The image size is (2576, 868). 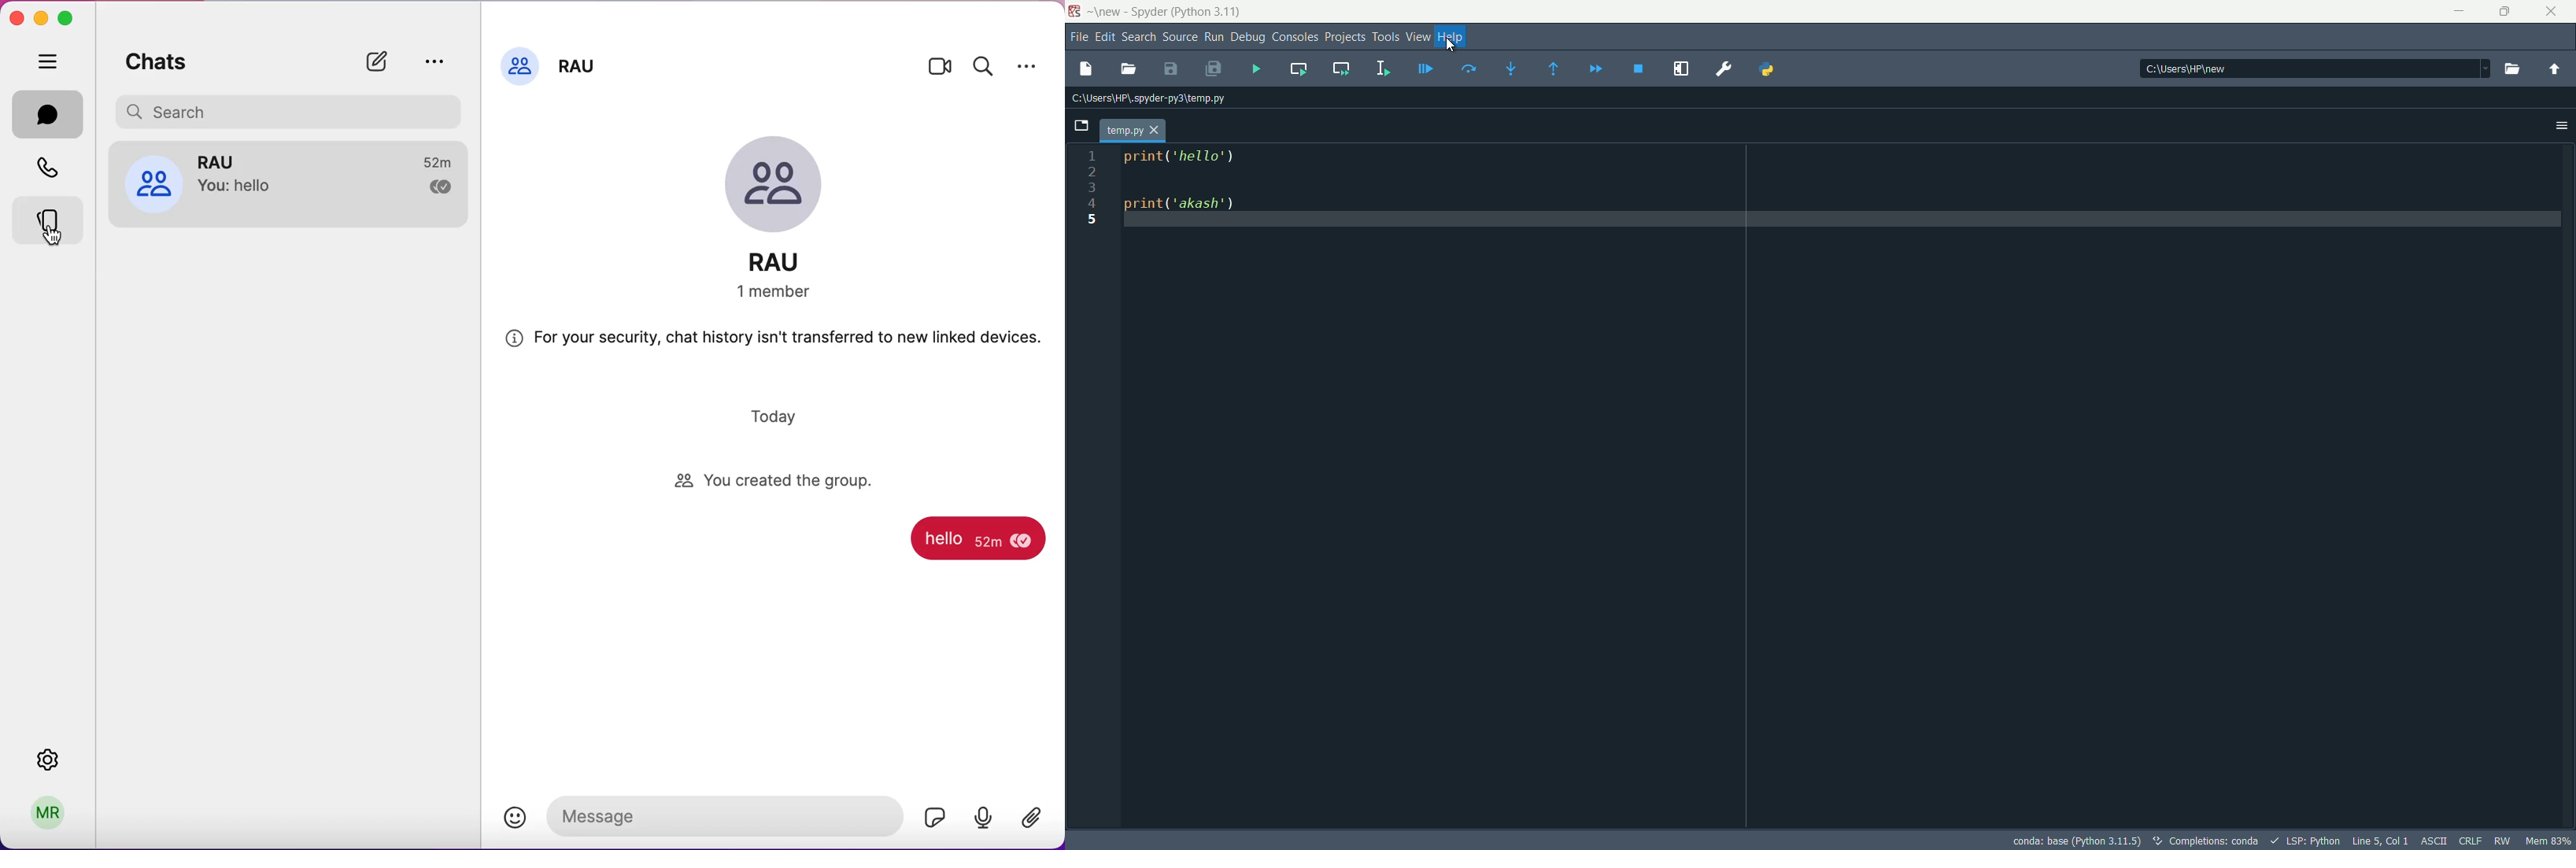 I want to click on run current cell and go to the next one, so click(x=1341, y=68).